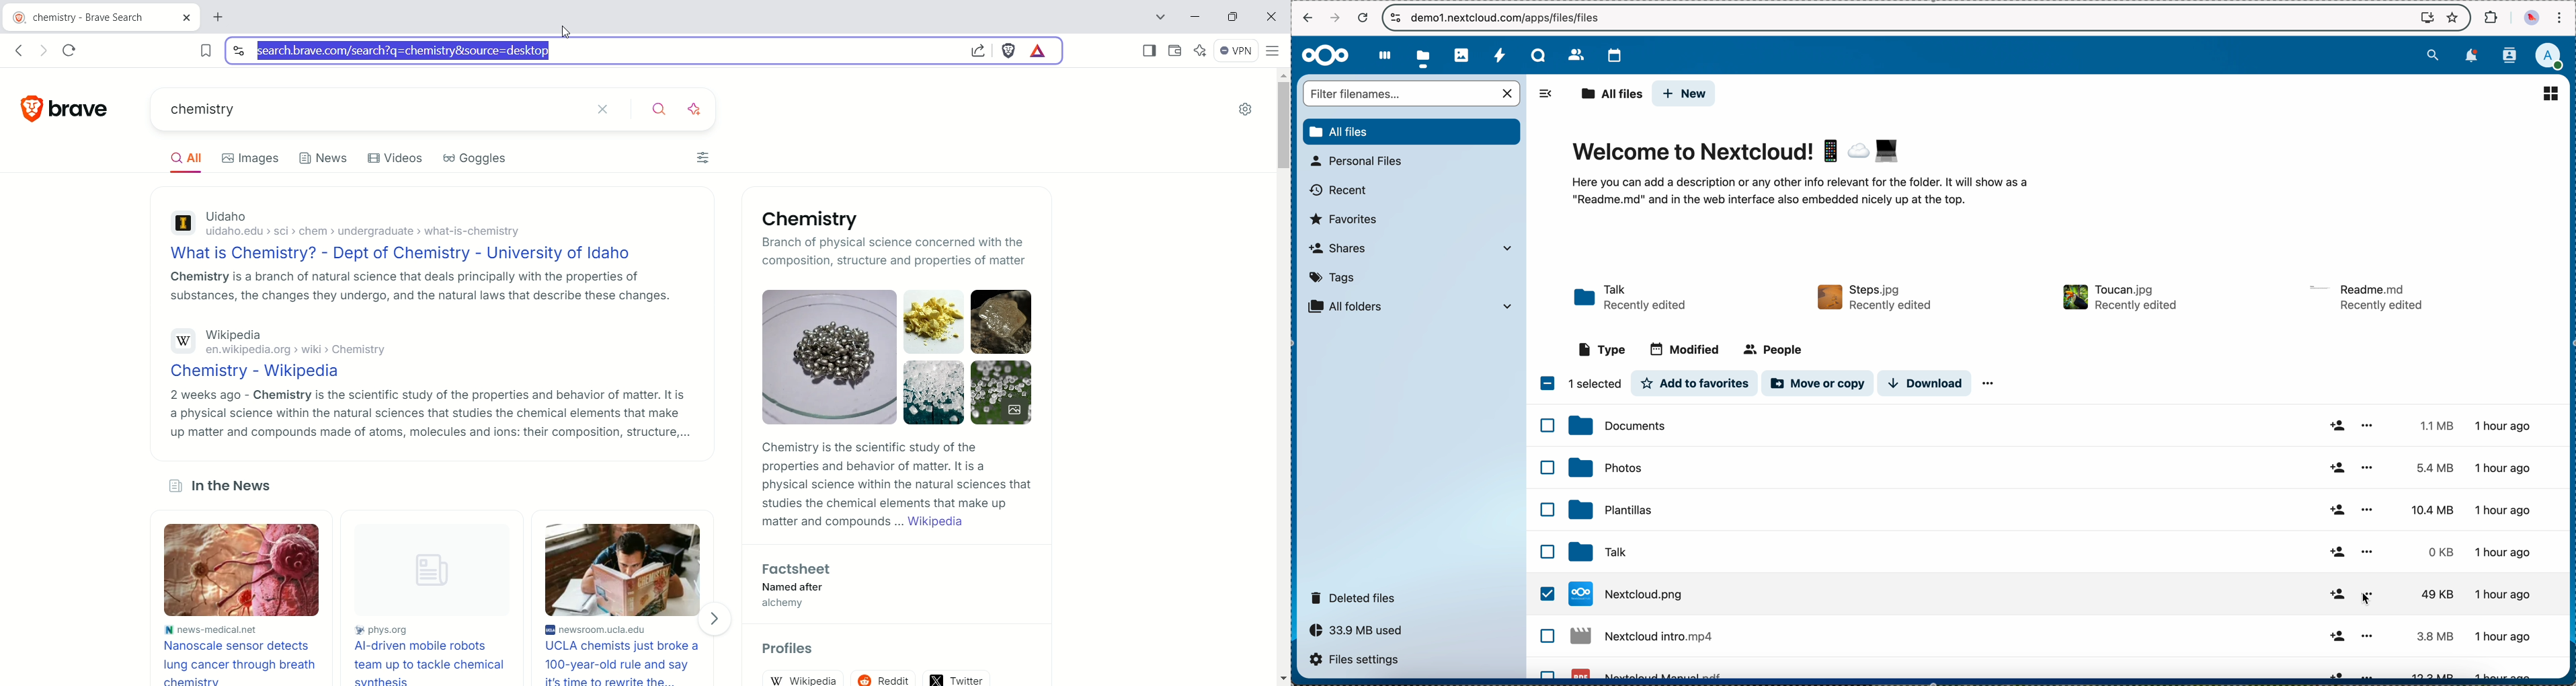 The image size is (2576, 700). What do you see at coordinates (1324, 55) in the screenshot?
I see `Nextcloud logo` at bounding box center [1324, 55].